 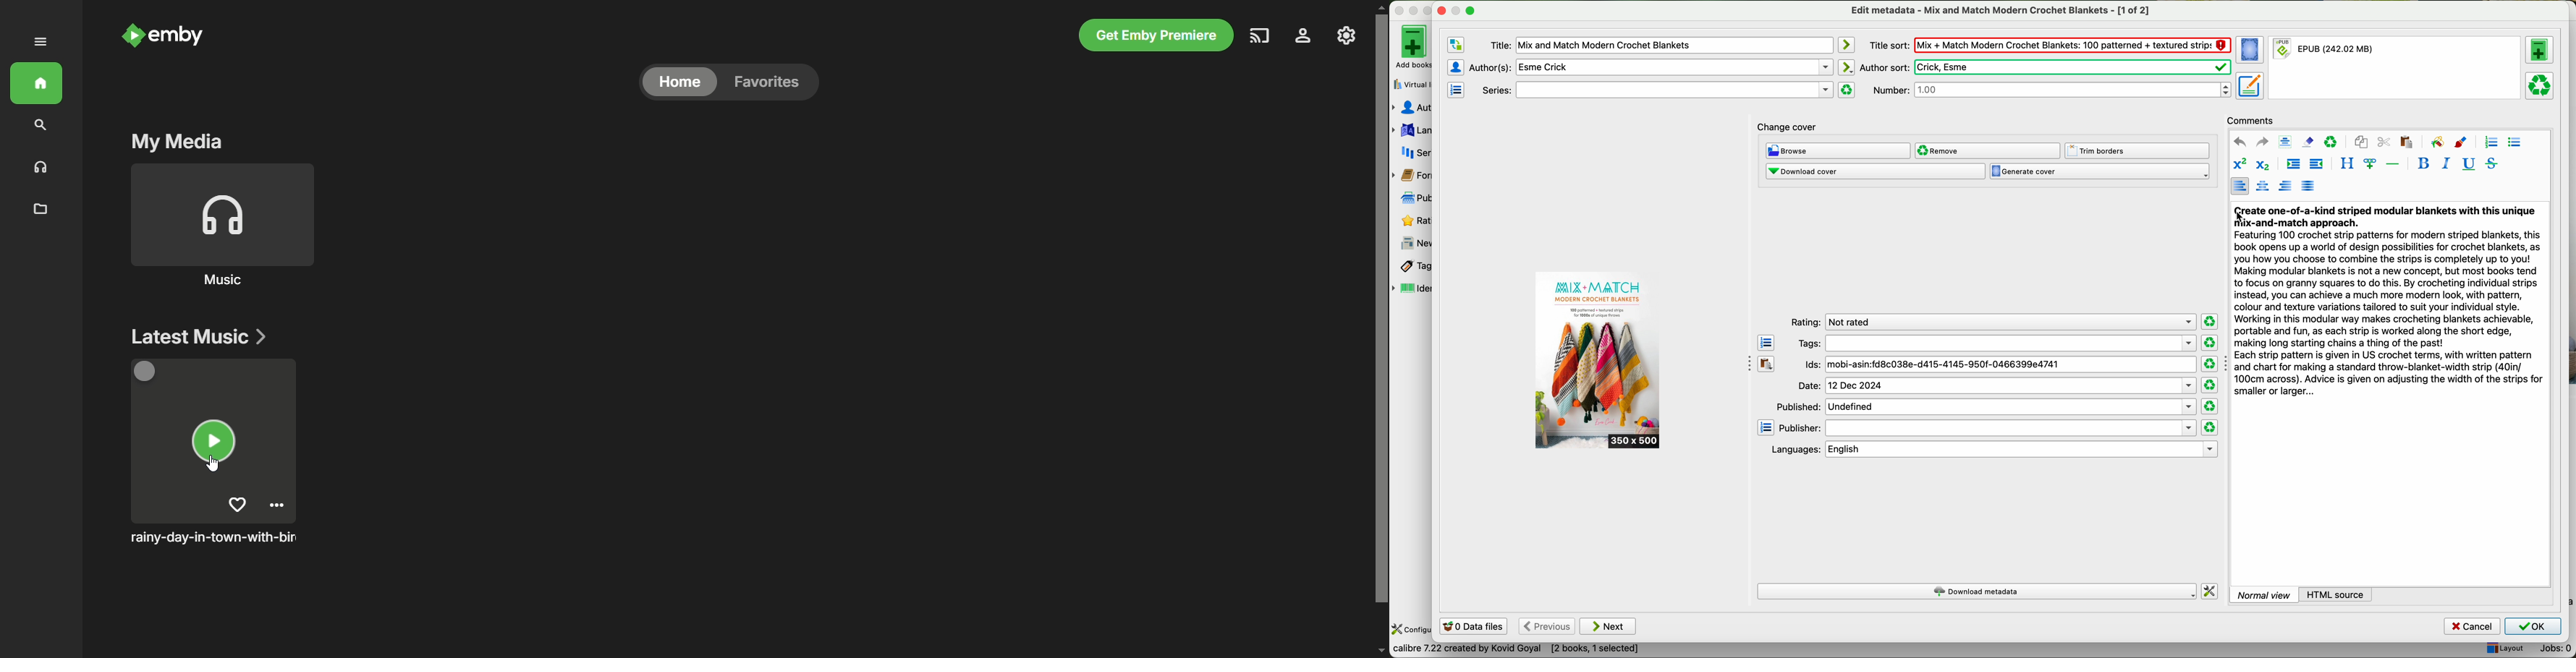 What do you see at coordinates (2285, 142) in the screenshot?
I see `select all` at bounding box center [2285, 142].